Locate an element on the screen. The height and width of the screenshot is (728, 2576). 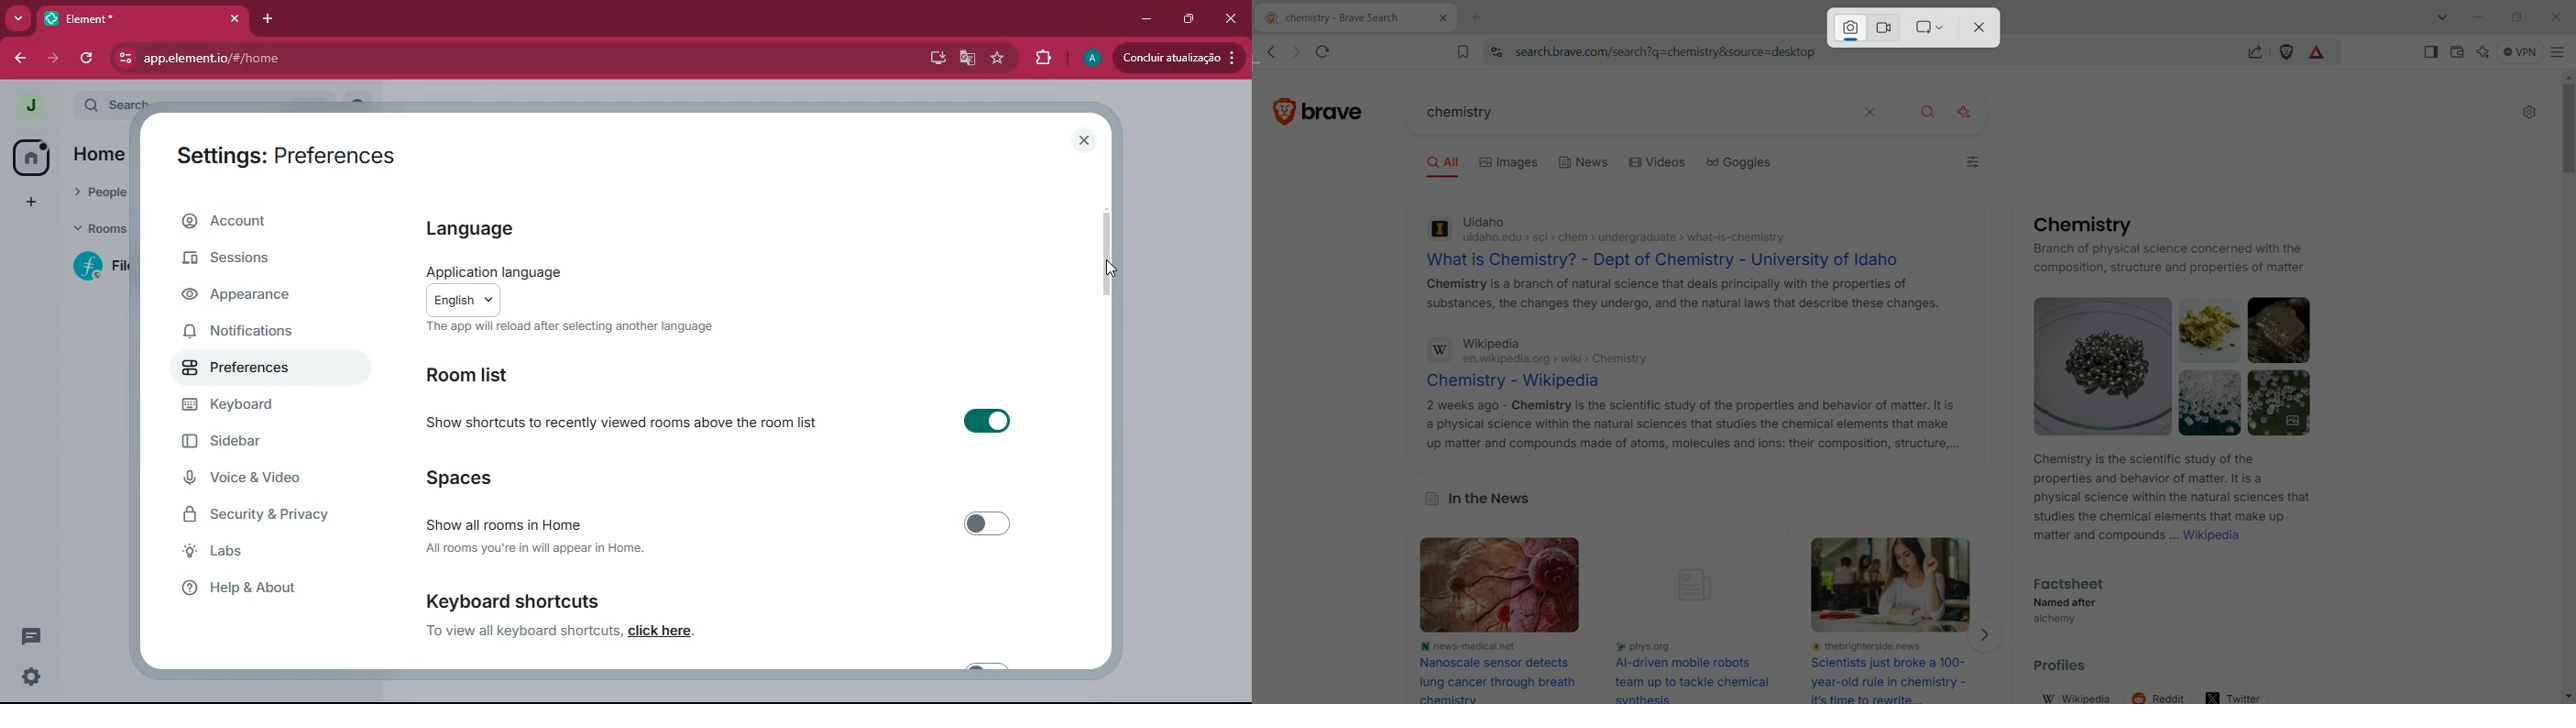
keyboard is located at coordinates (257, 408).